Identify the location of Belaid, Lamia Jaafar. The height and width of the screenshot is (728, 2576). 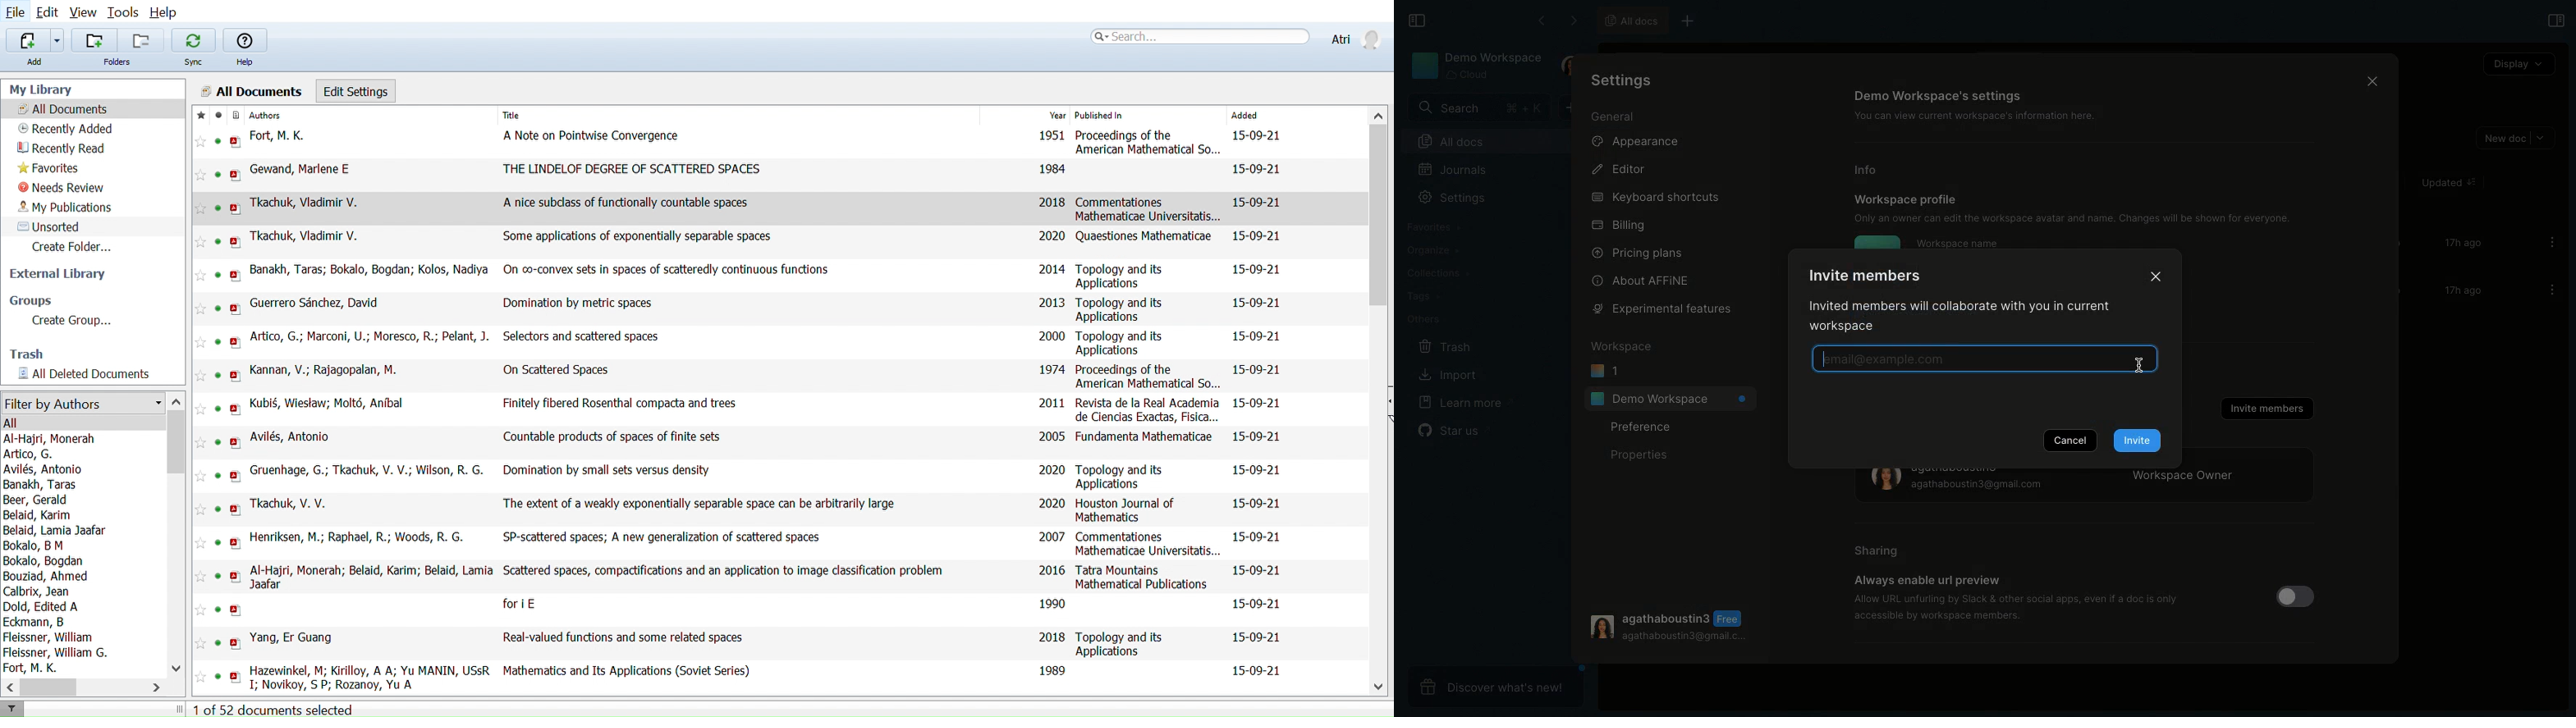
(57, 530).